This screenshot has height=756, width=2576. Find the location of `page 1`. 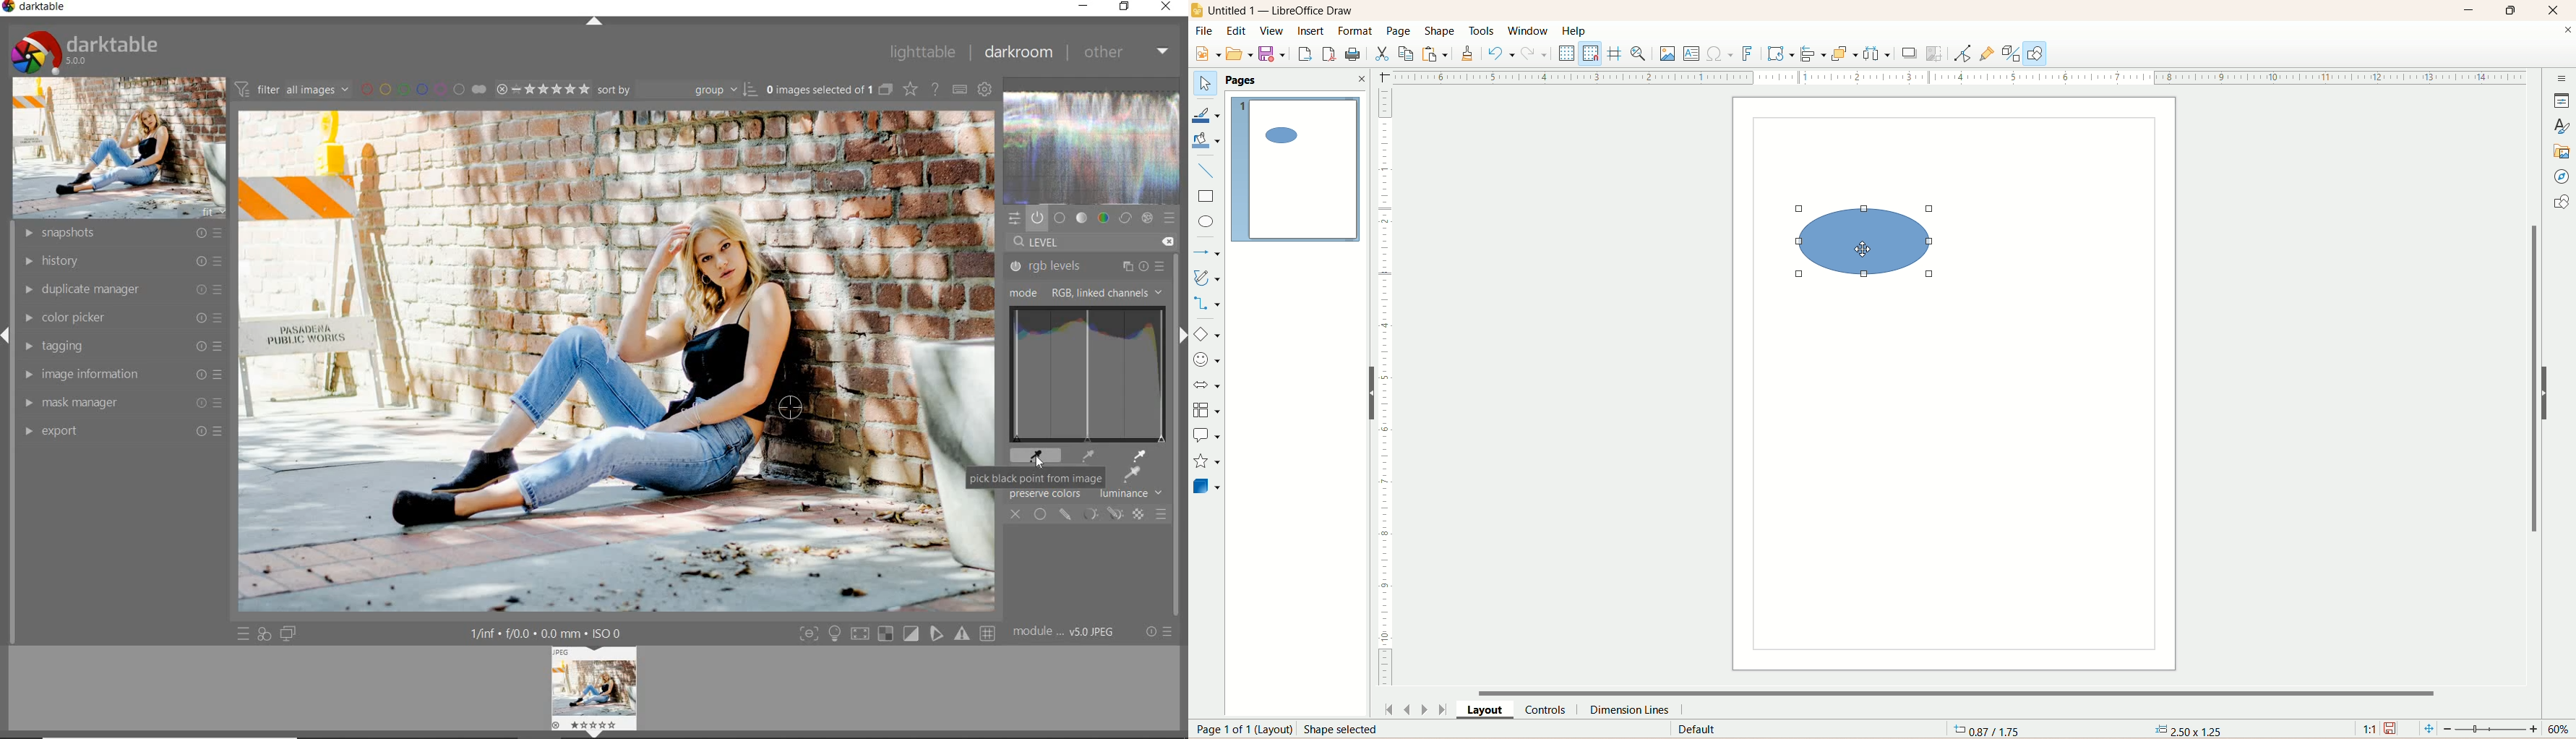

page 1 is located at coordinates (1295, 168).